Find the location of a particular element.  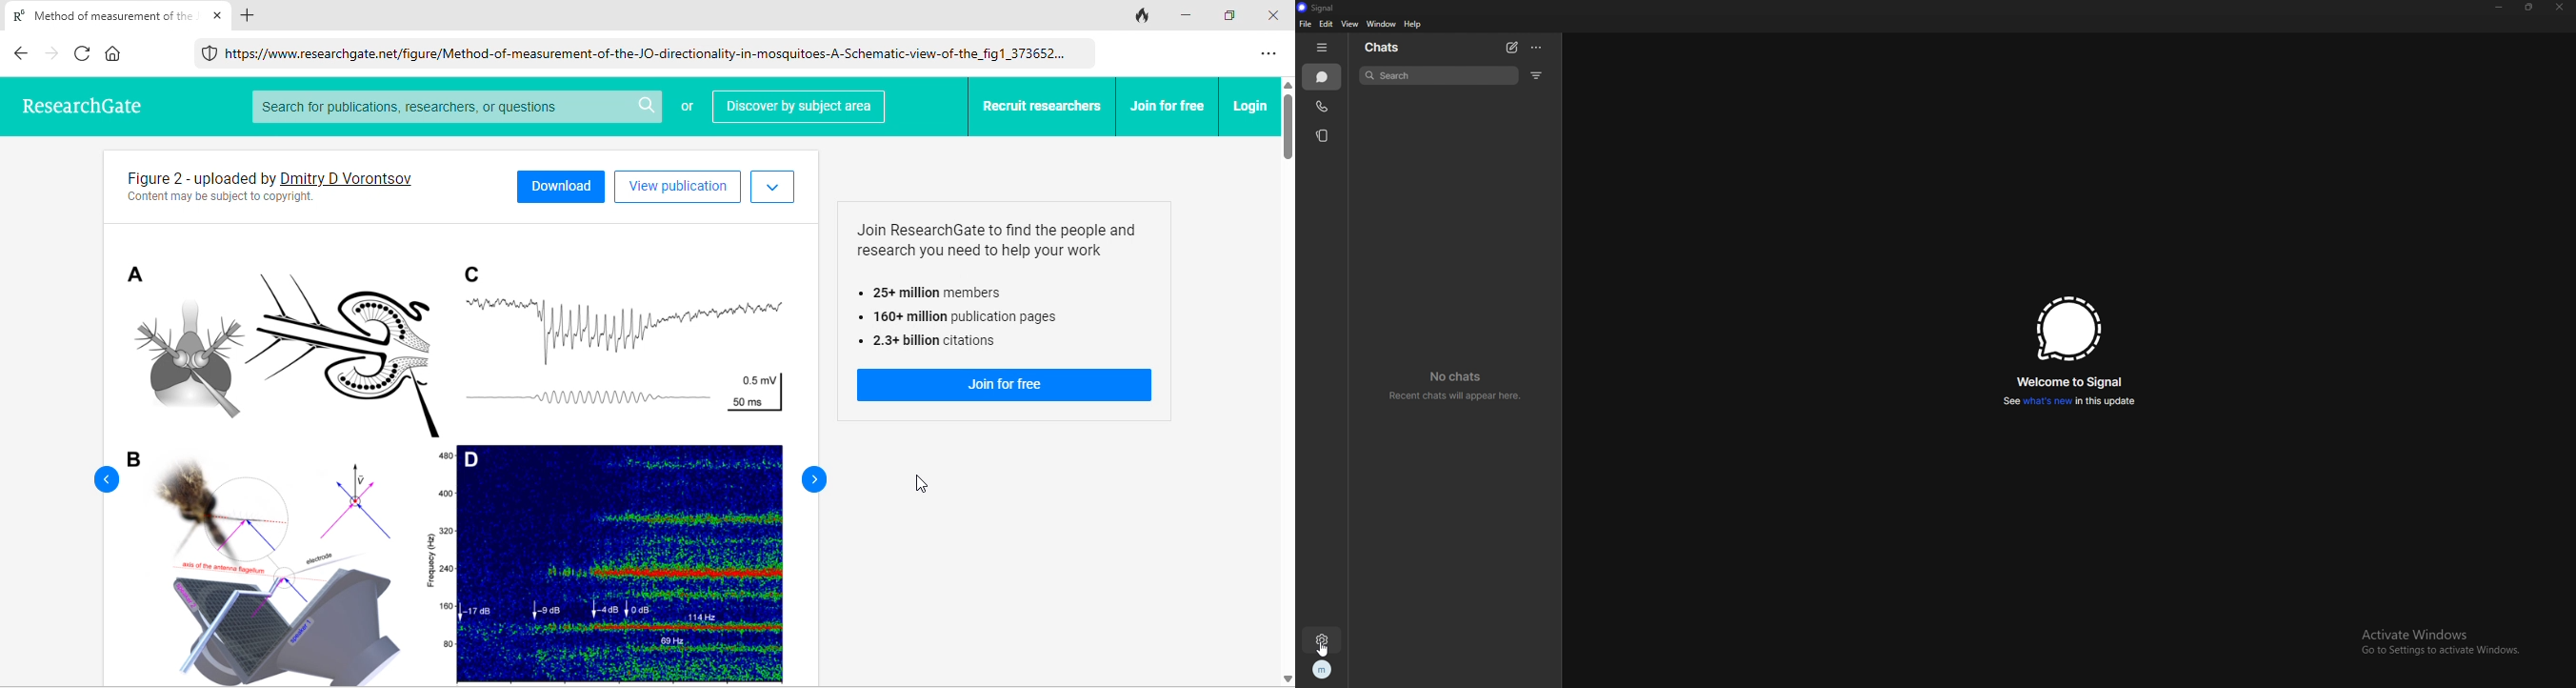

resize is located at coordinates (2530, 6).